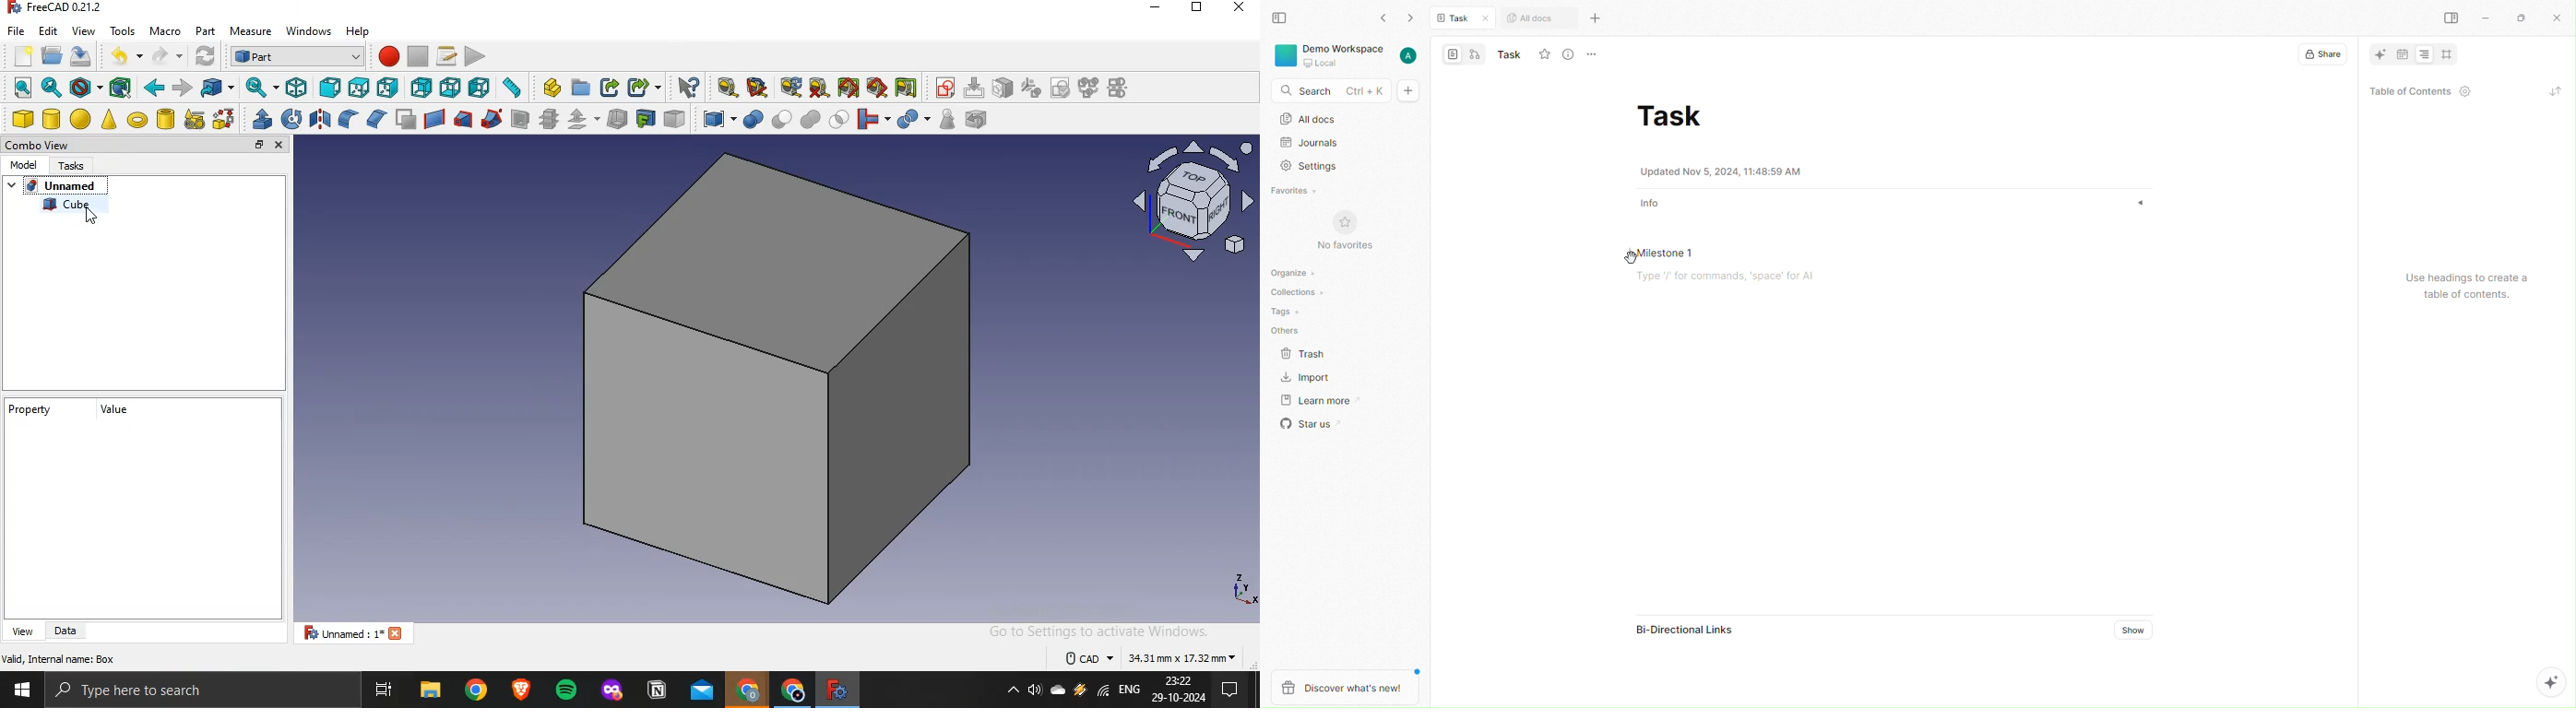 The width and height of the screenshot is (2576, 728). What do you see at coordinates (2125, 629) in the screenshot?
I see `Show` at bounding box center [2125, 629].